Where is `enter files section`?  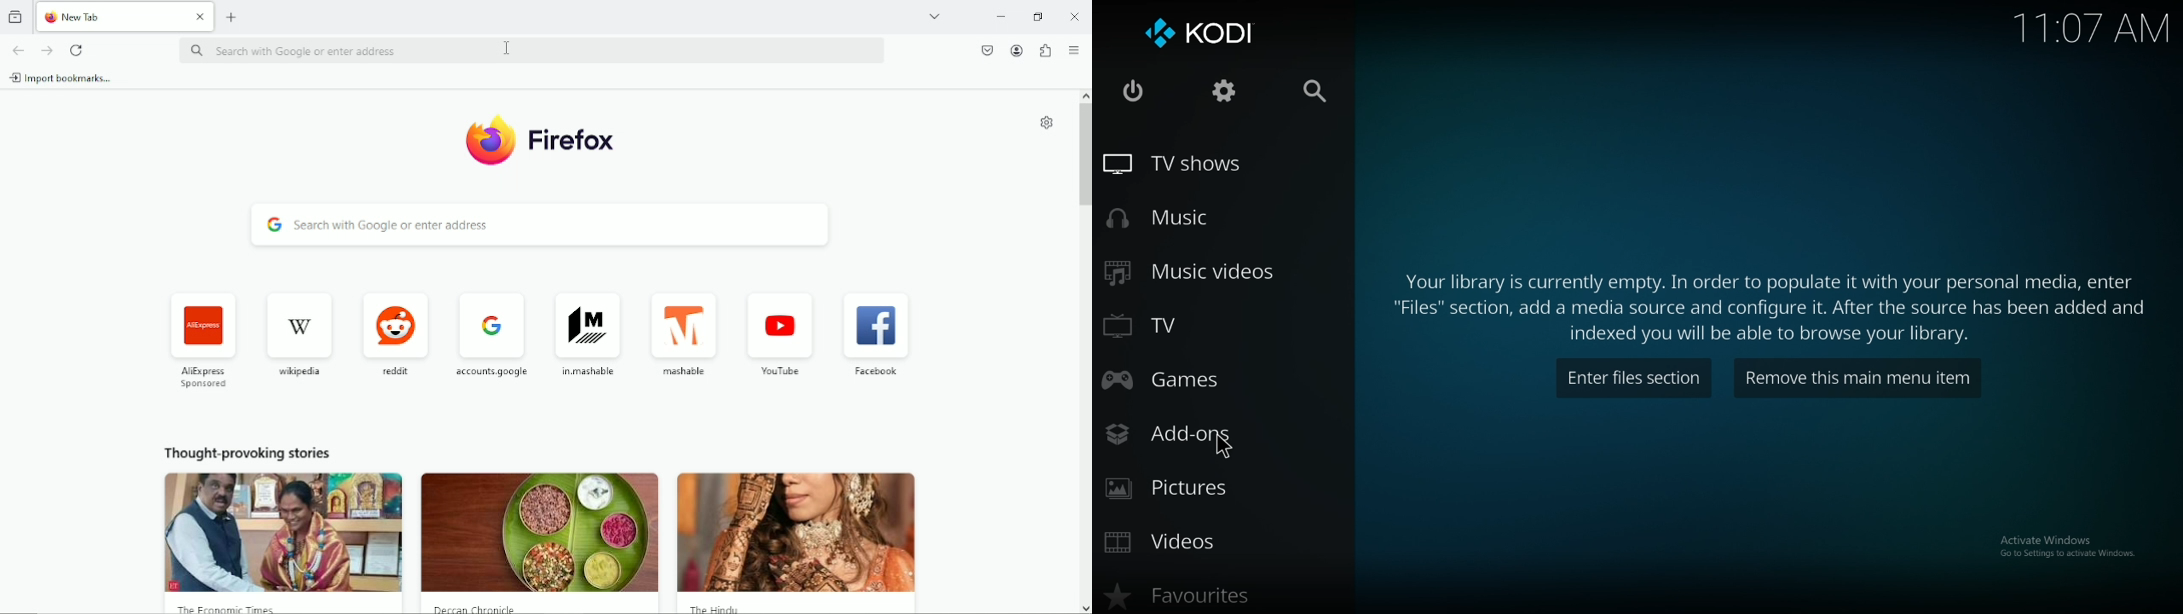 enter files section is located at coordinates (1635, 378).